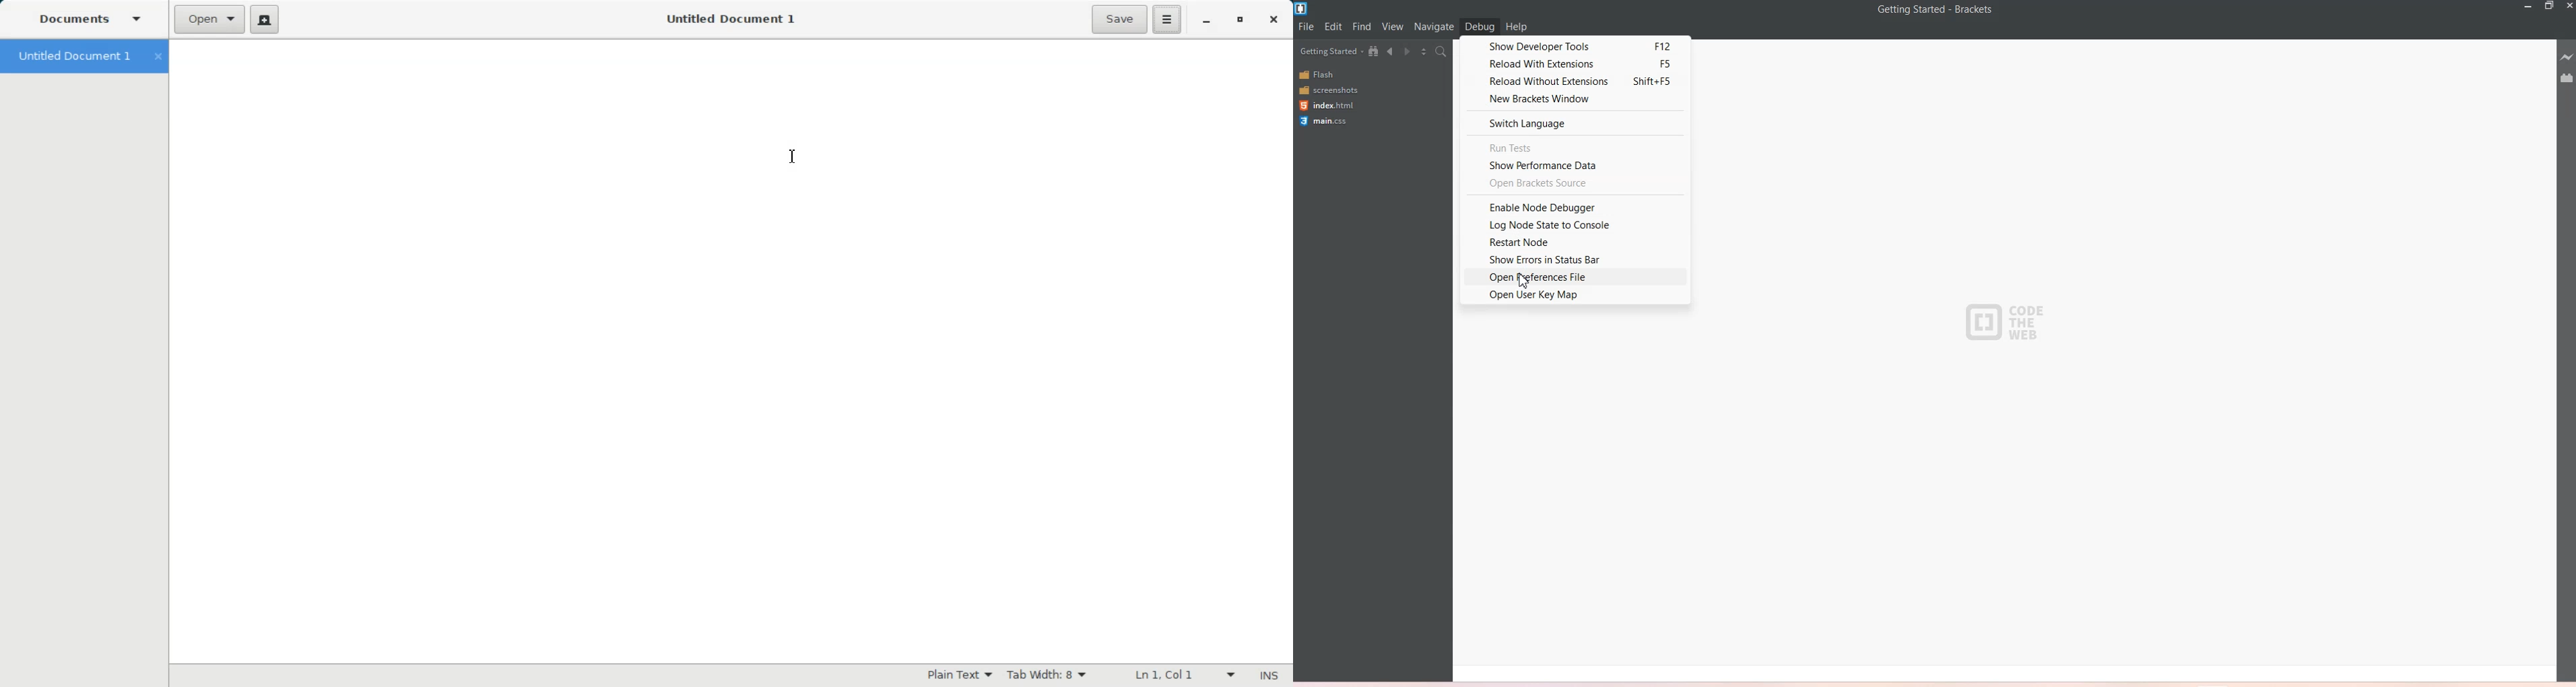 The image size is (2576, 700). Describe the element at coordinates (729, 350) in the screenshot. I see `Text Entry Pane` at that location.